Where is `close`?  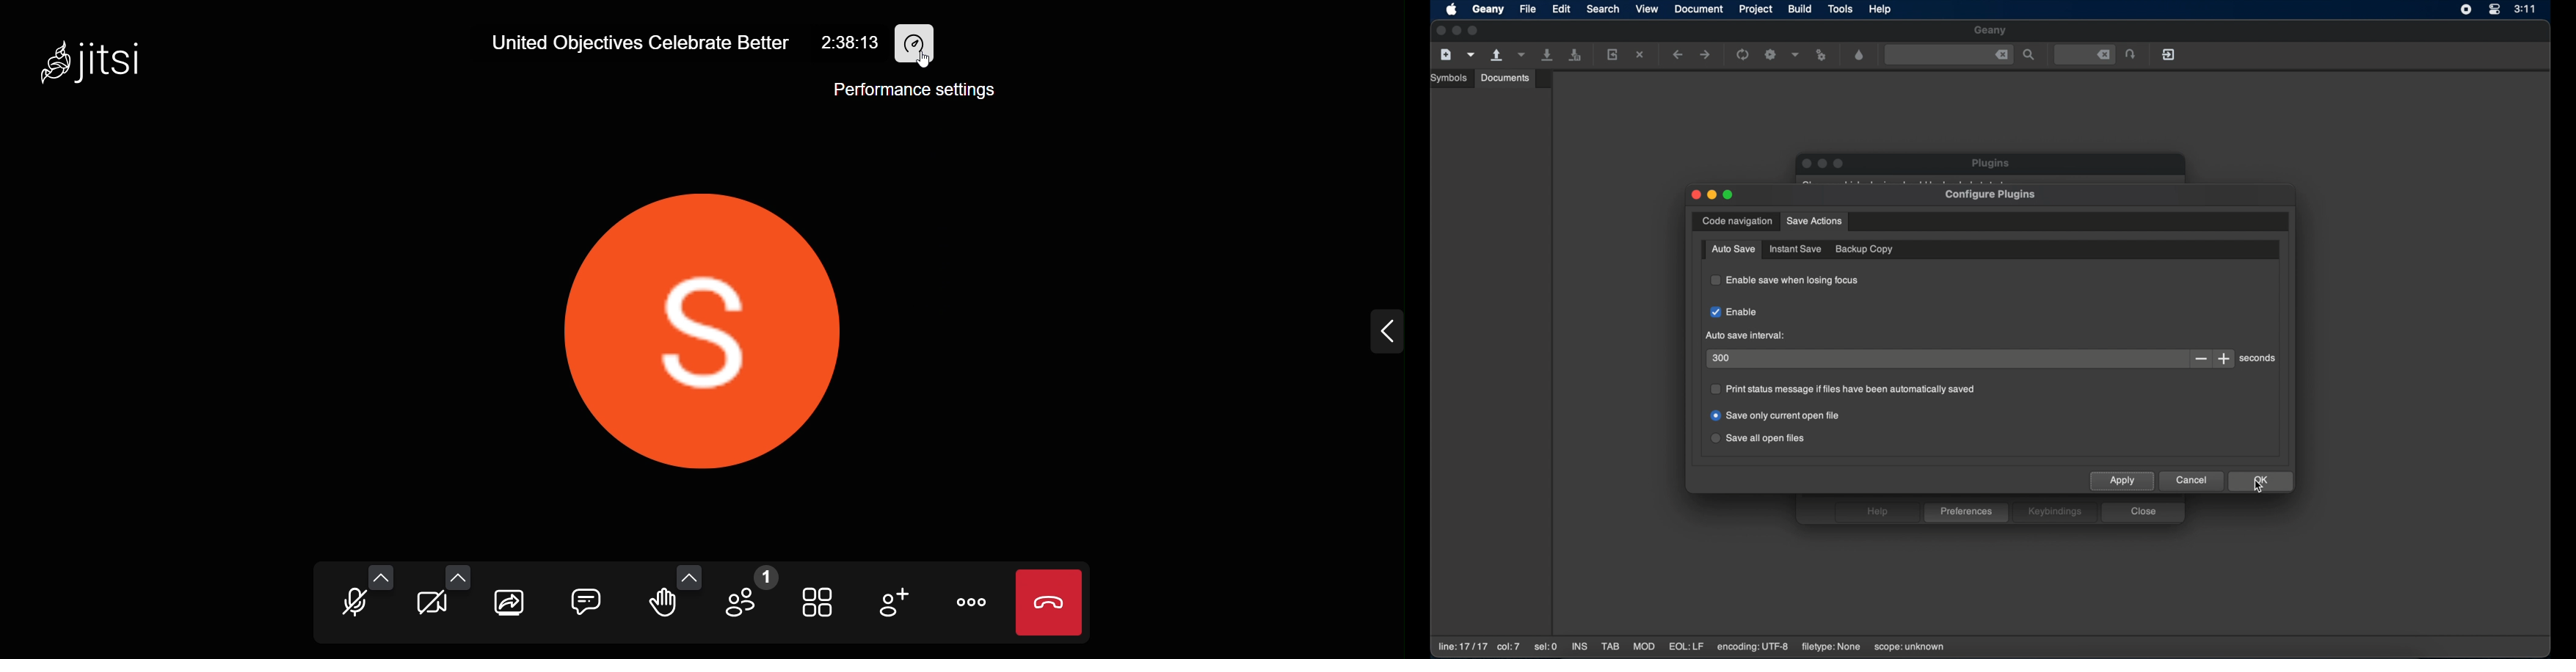 close is located at coordinates (2002, 55).